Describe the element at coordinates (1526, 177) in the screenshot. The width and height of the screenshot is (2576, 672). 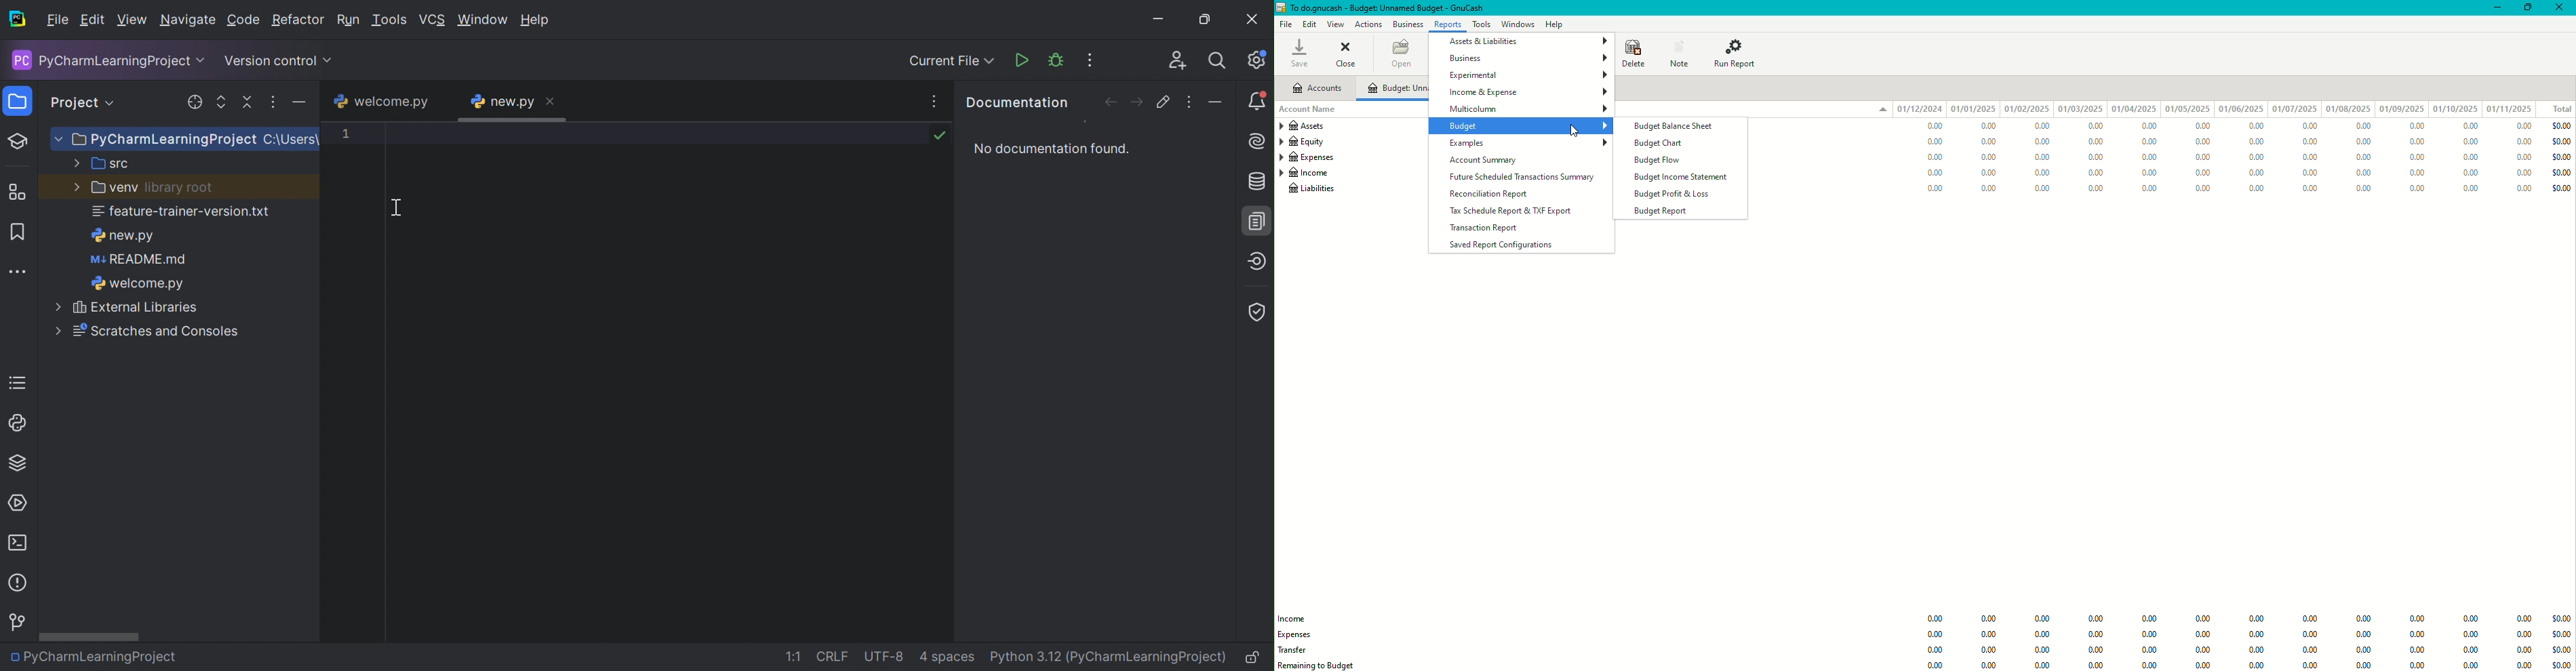
I see `Future Scheduled Transactions Summary` at that location.